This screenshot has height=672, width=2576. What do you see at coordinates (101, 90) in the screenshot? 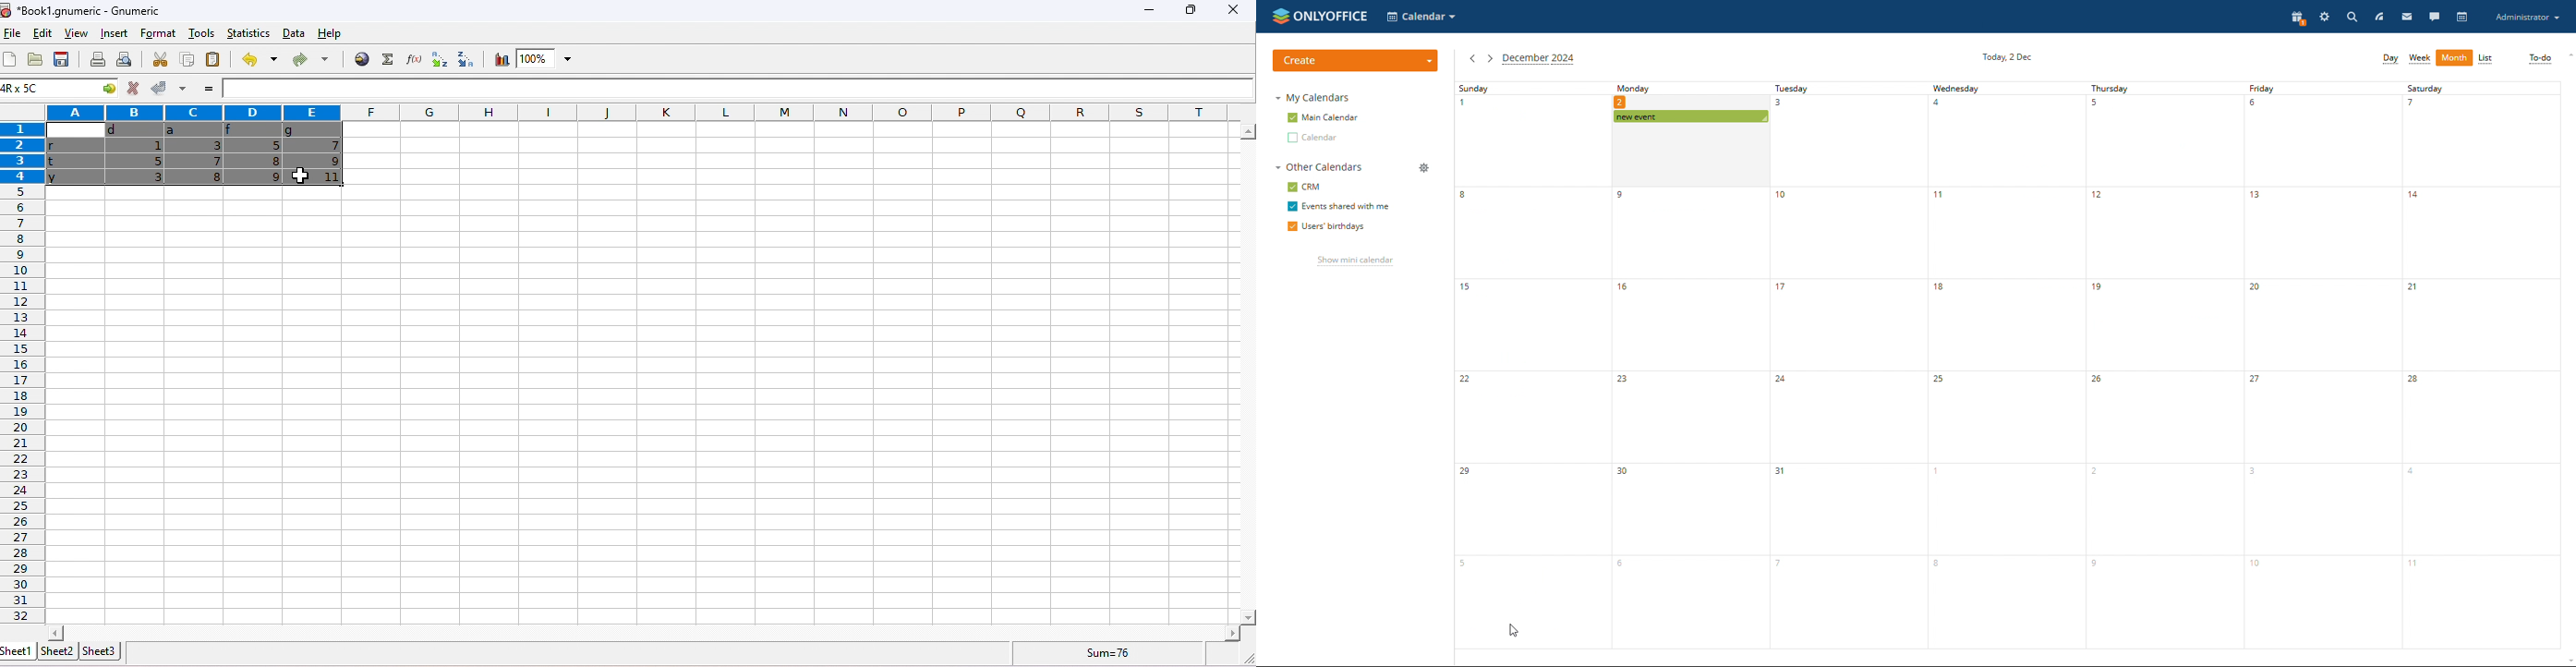
I see `cell functions` at bounding box center [101, 90].